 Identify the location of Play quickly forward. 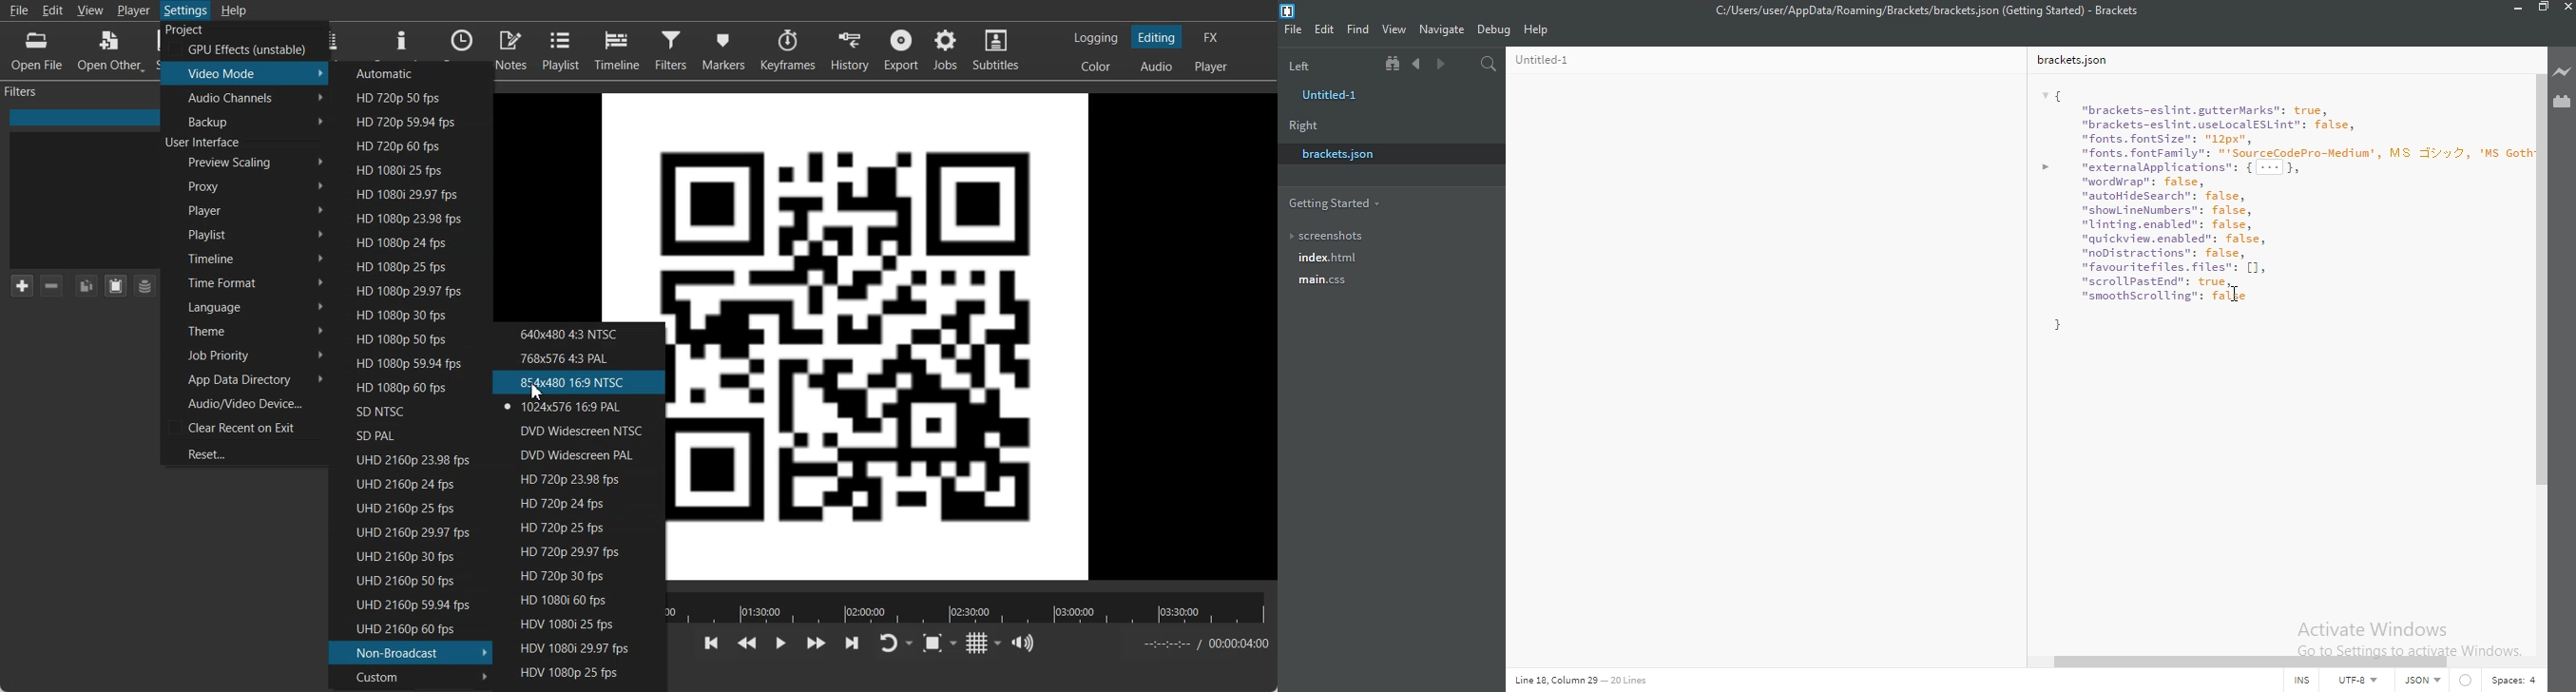
(817, 644).